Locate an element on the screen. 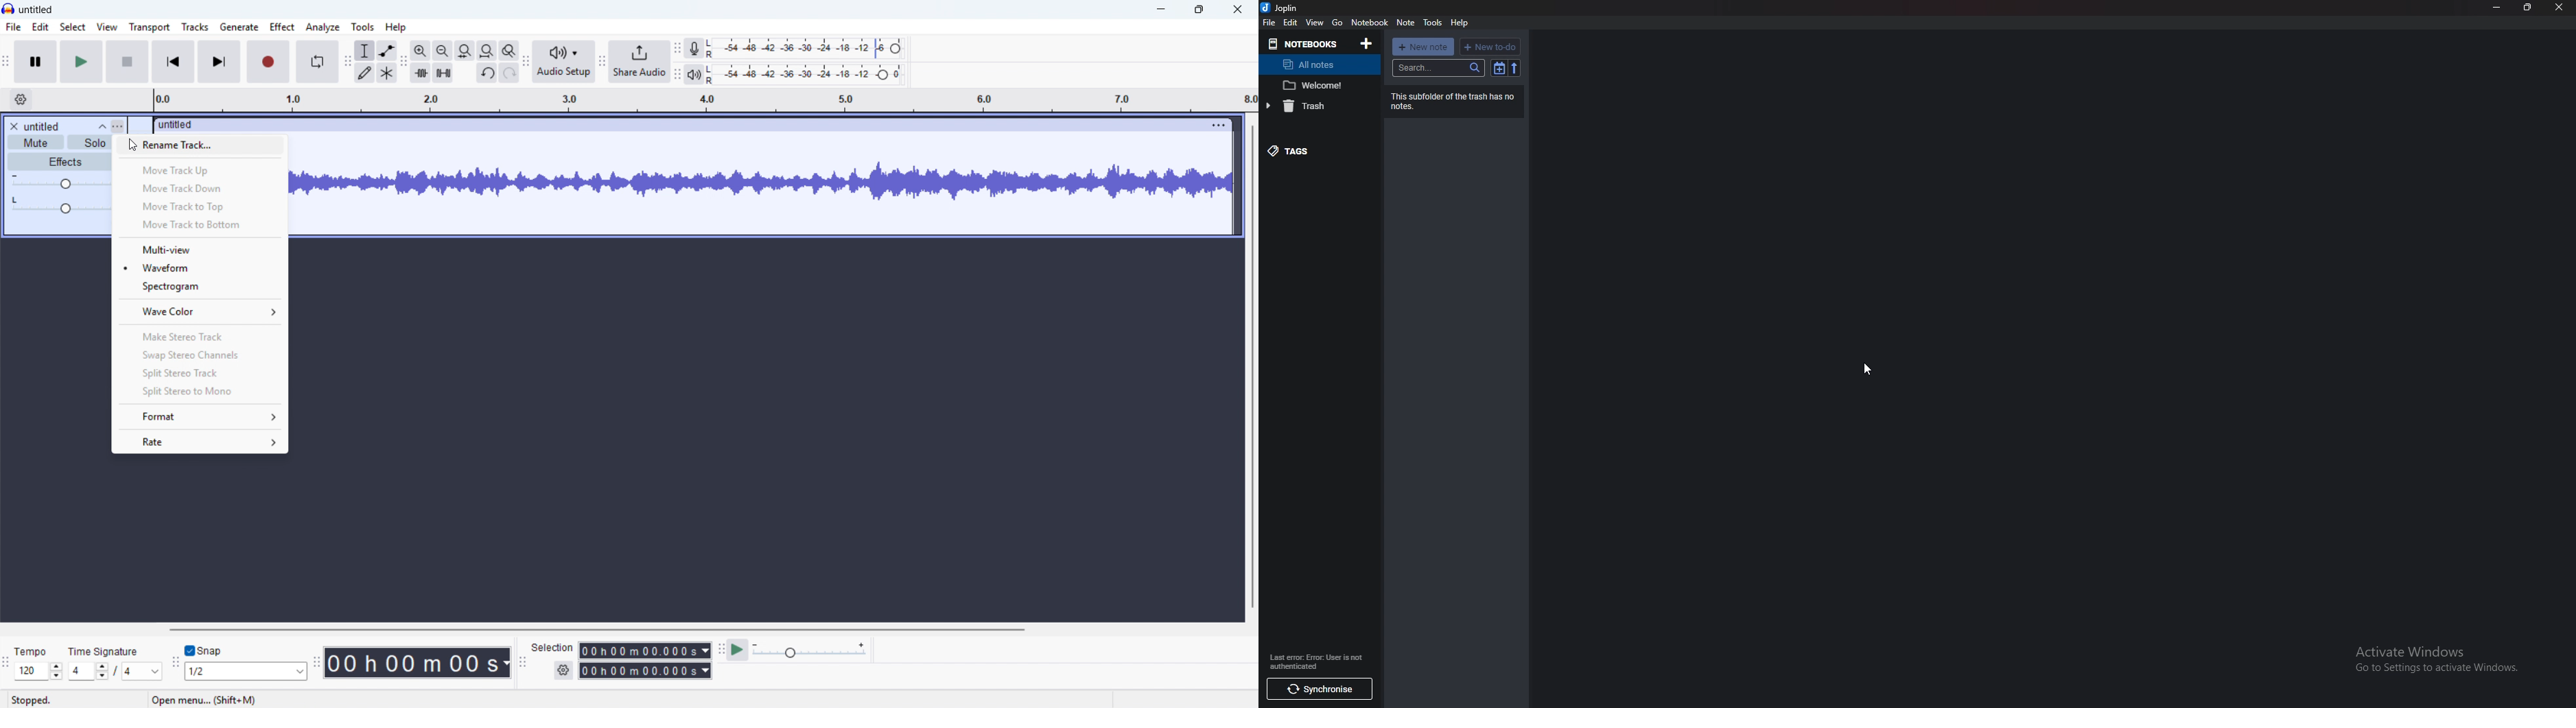  untitled is located at coordinates (42, 127).